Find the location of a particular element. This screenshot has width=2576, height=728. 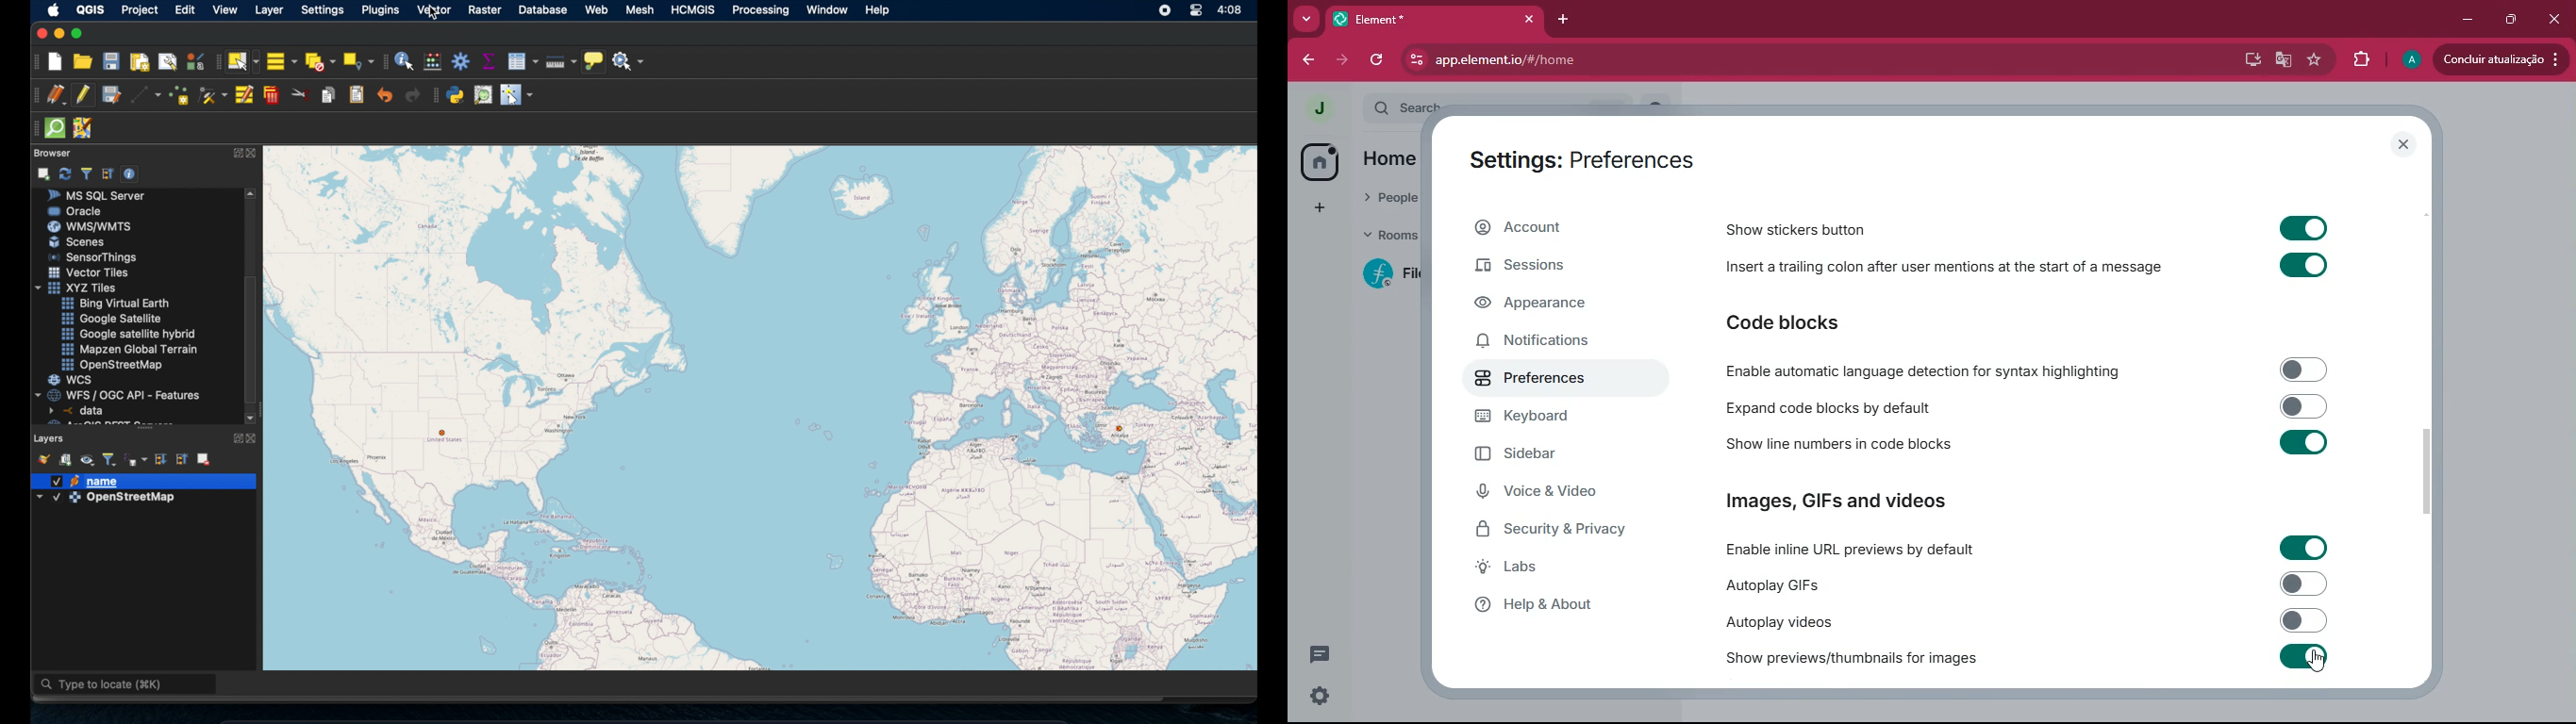

name layer is located at coordinates (90, 481).